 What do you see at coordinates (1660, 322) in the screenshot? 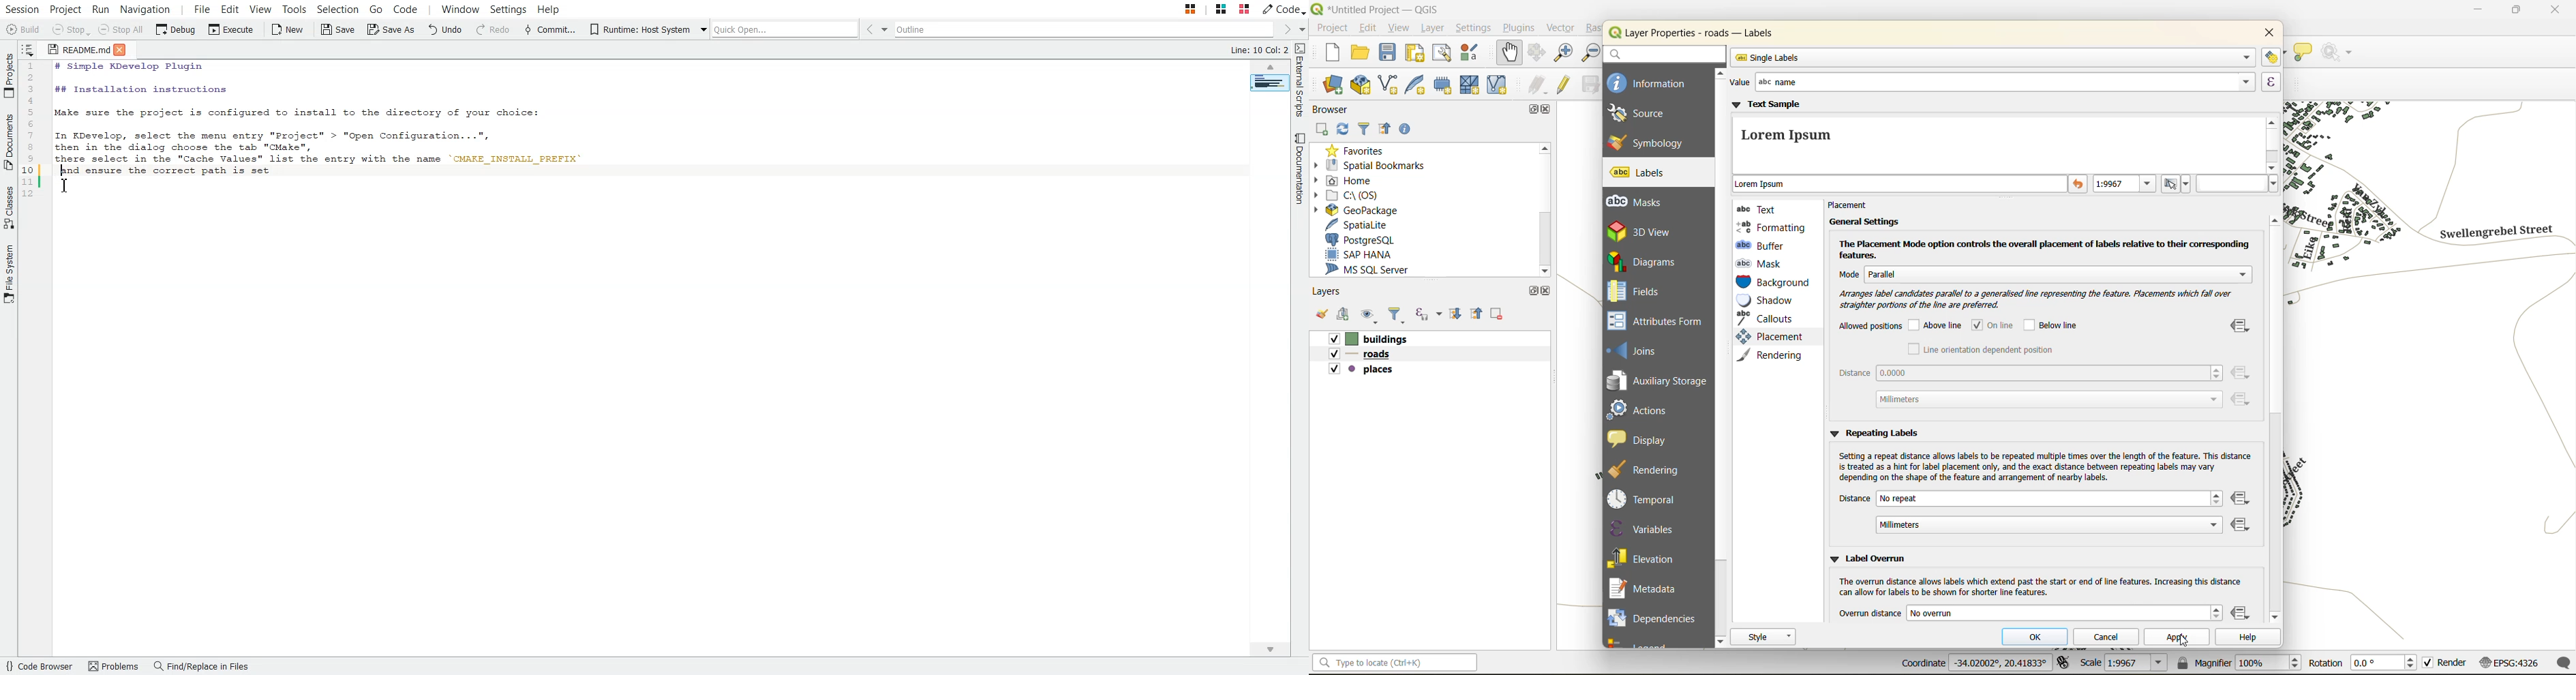
I see `attributes form` at bounding box center [1660, 322].